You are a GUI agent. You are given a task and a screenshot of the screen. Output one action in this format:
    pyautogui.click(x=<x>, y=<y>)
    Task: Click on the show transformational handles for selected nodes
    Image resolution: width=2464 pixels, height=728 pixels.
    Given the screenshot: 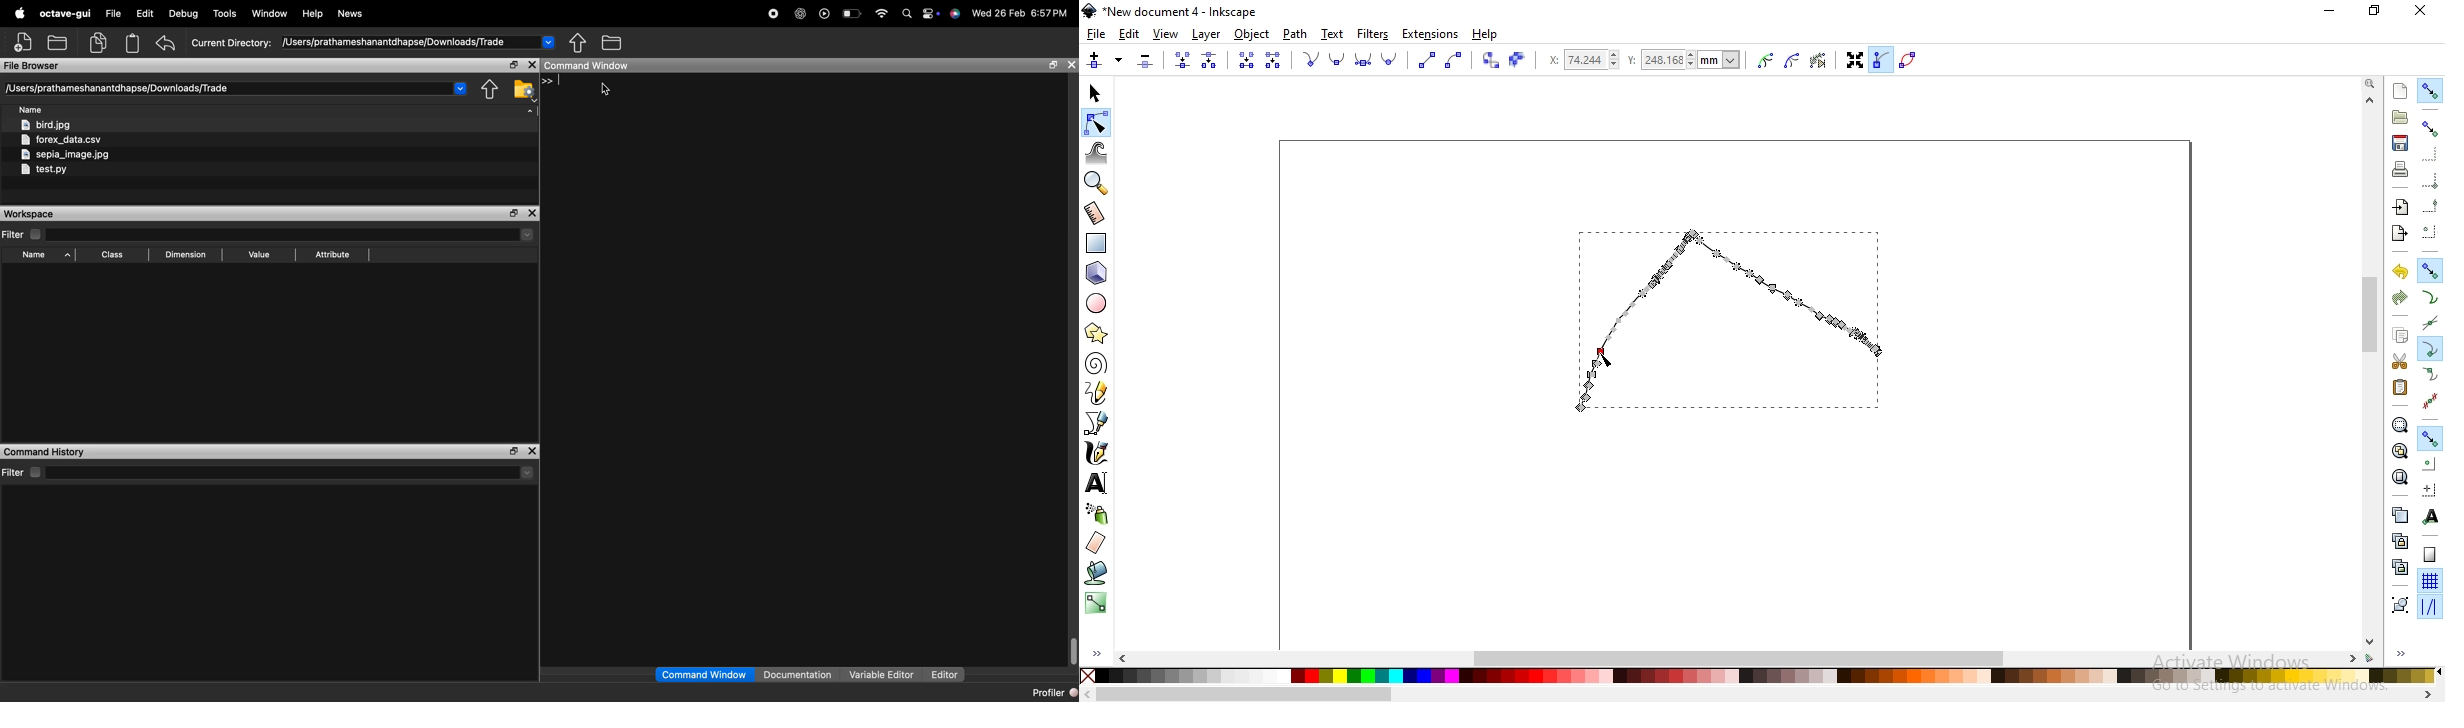 What is the action you would take?
    pyautogui.click(x=1854, y=63)
    